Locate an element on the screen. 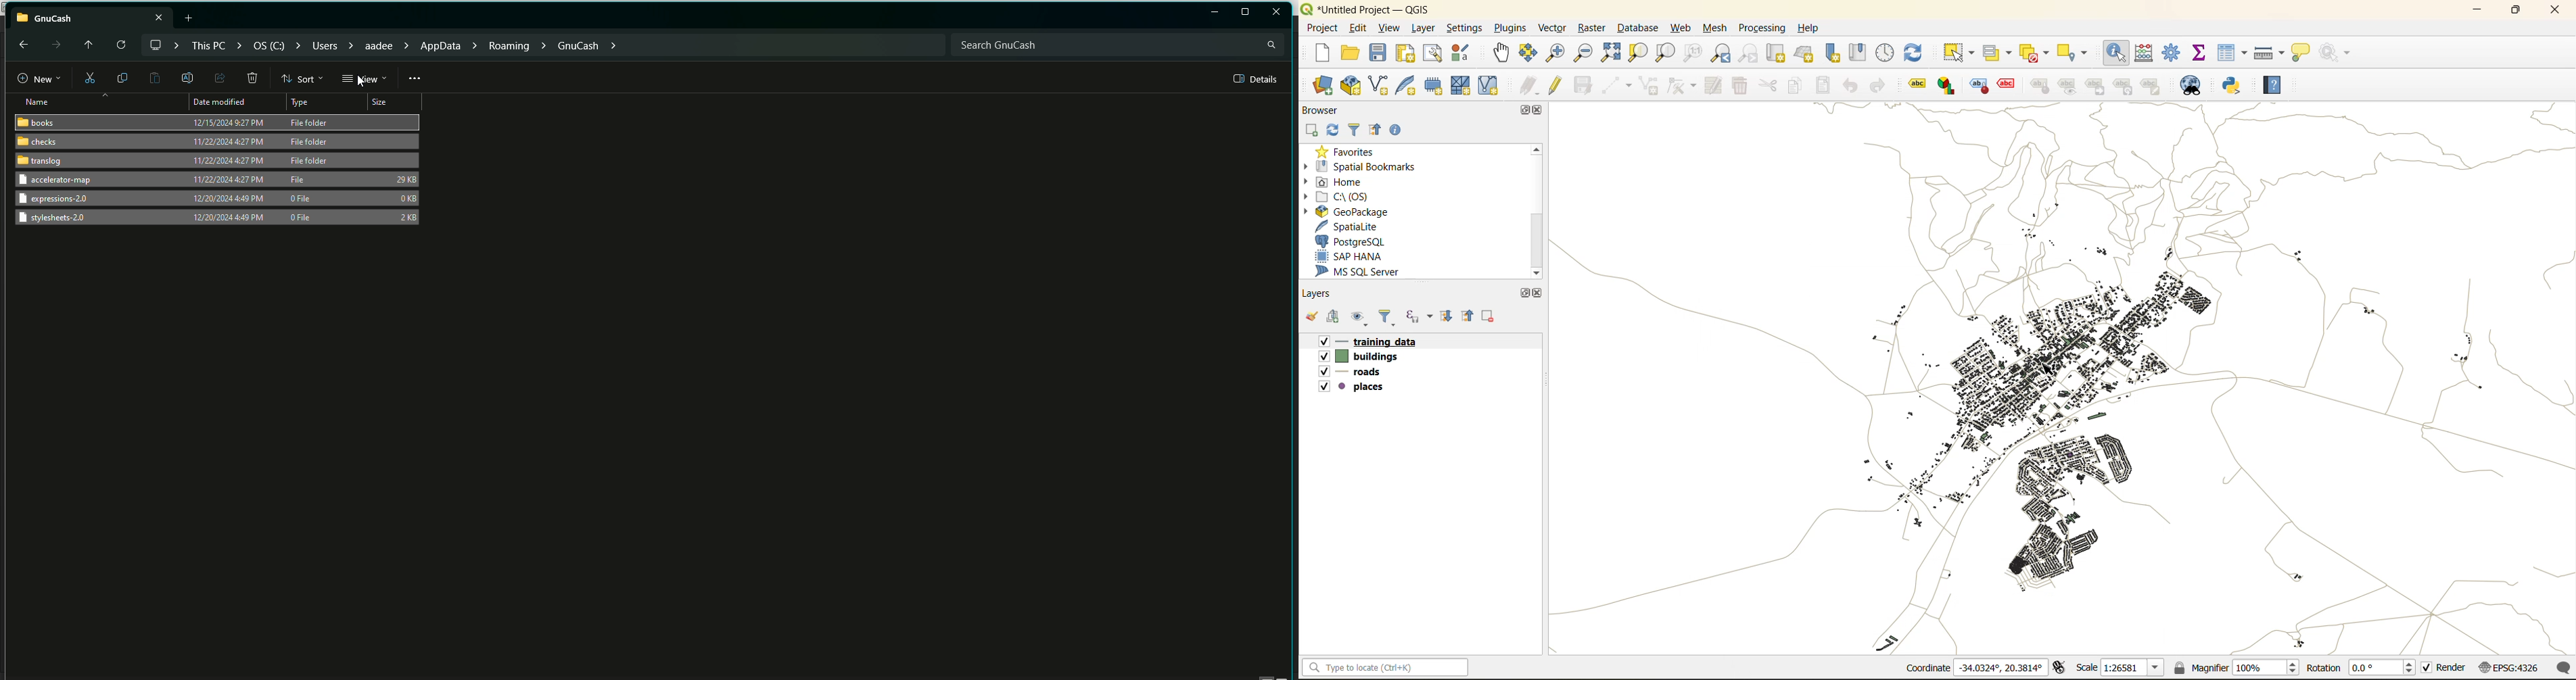 The height and width of the screenshot is (700, 2576). Pointer is located at coordinates (2055, 373).